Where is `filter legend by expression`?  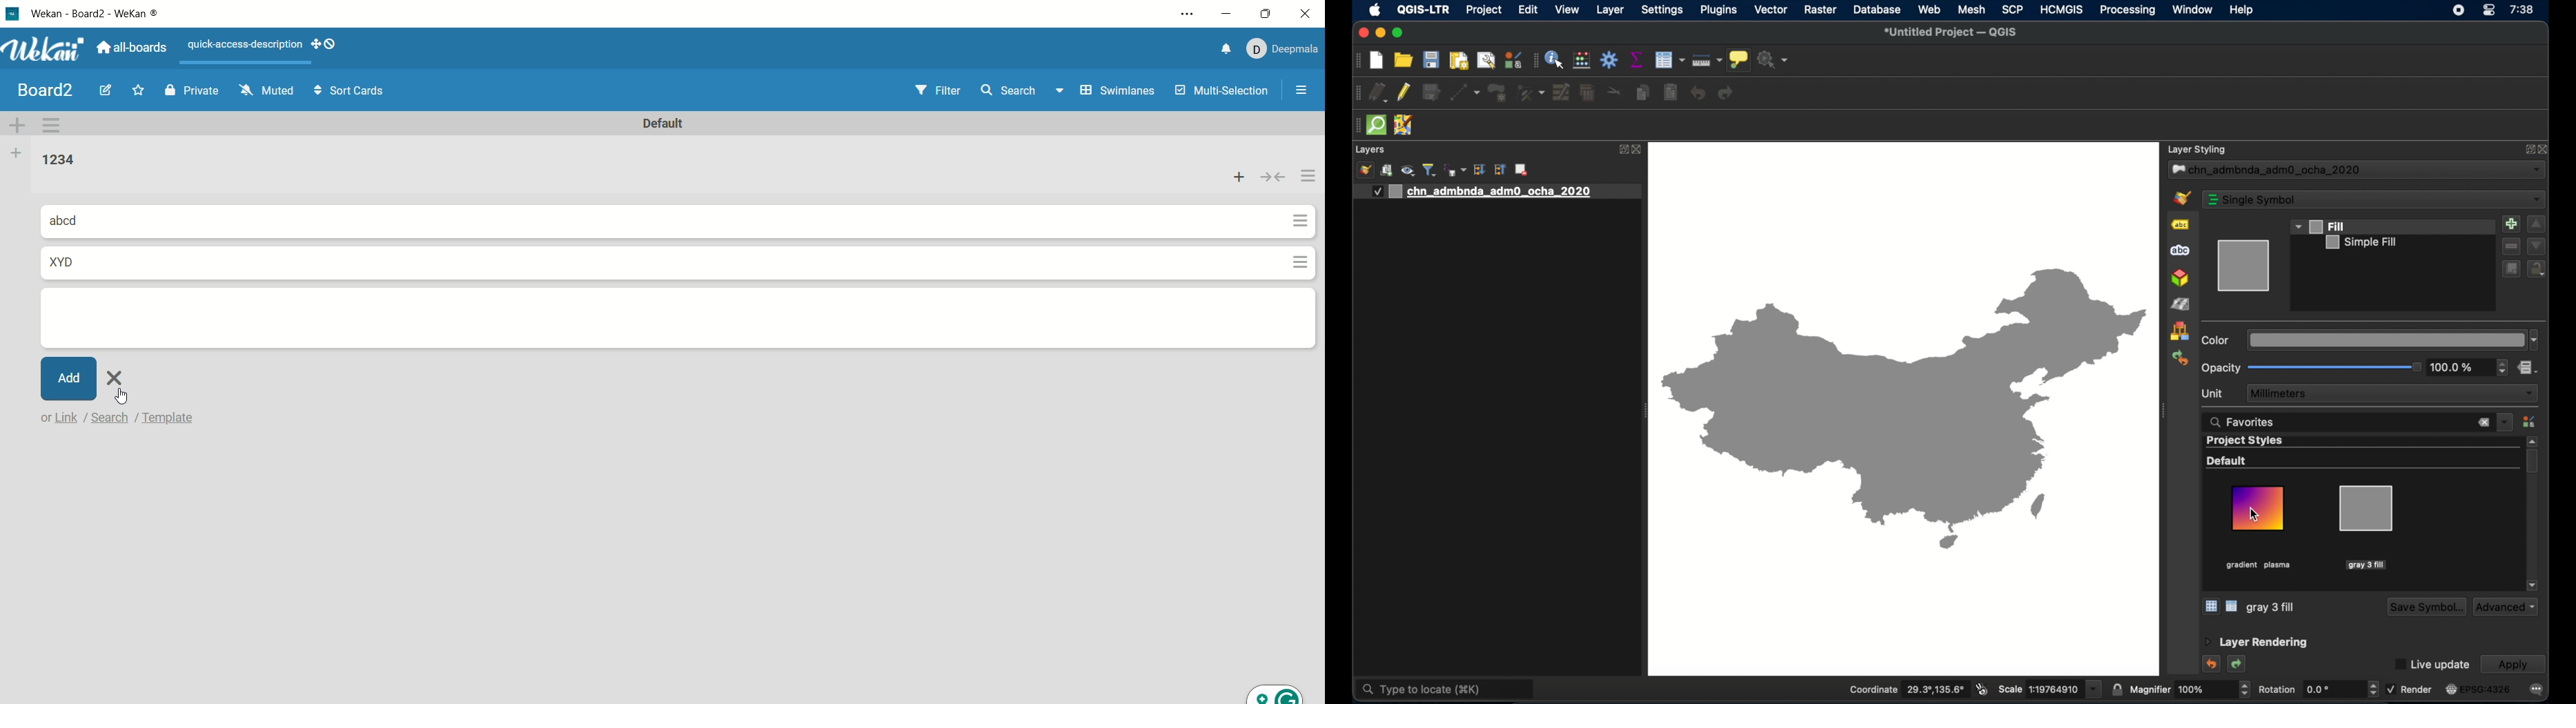
filter legend by expression is located at coordinates (1455, 170).